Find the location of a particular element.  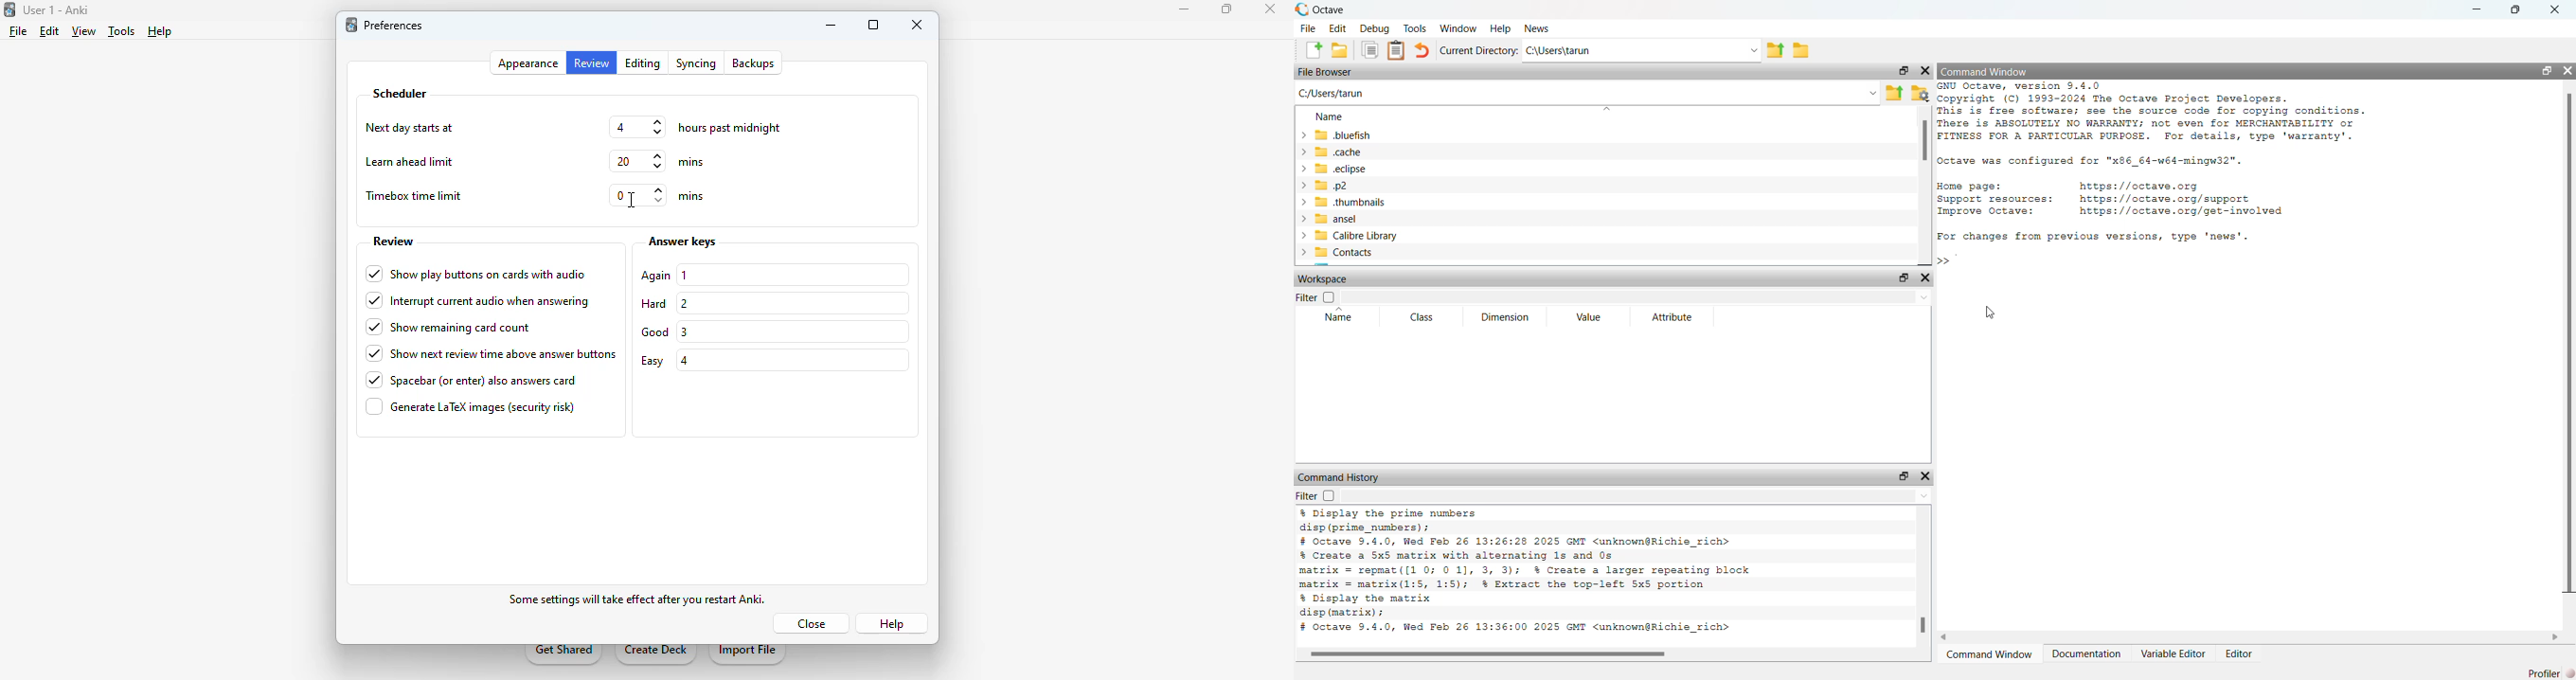

filter is located at coordinates (1319, 297).